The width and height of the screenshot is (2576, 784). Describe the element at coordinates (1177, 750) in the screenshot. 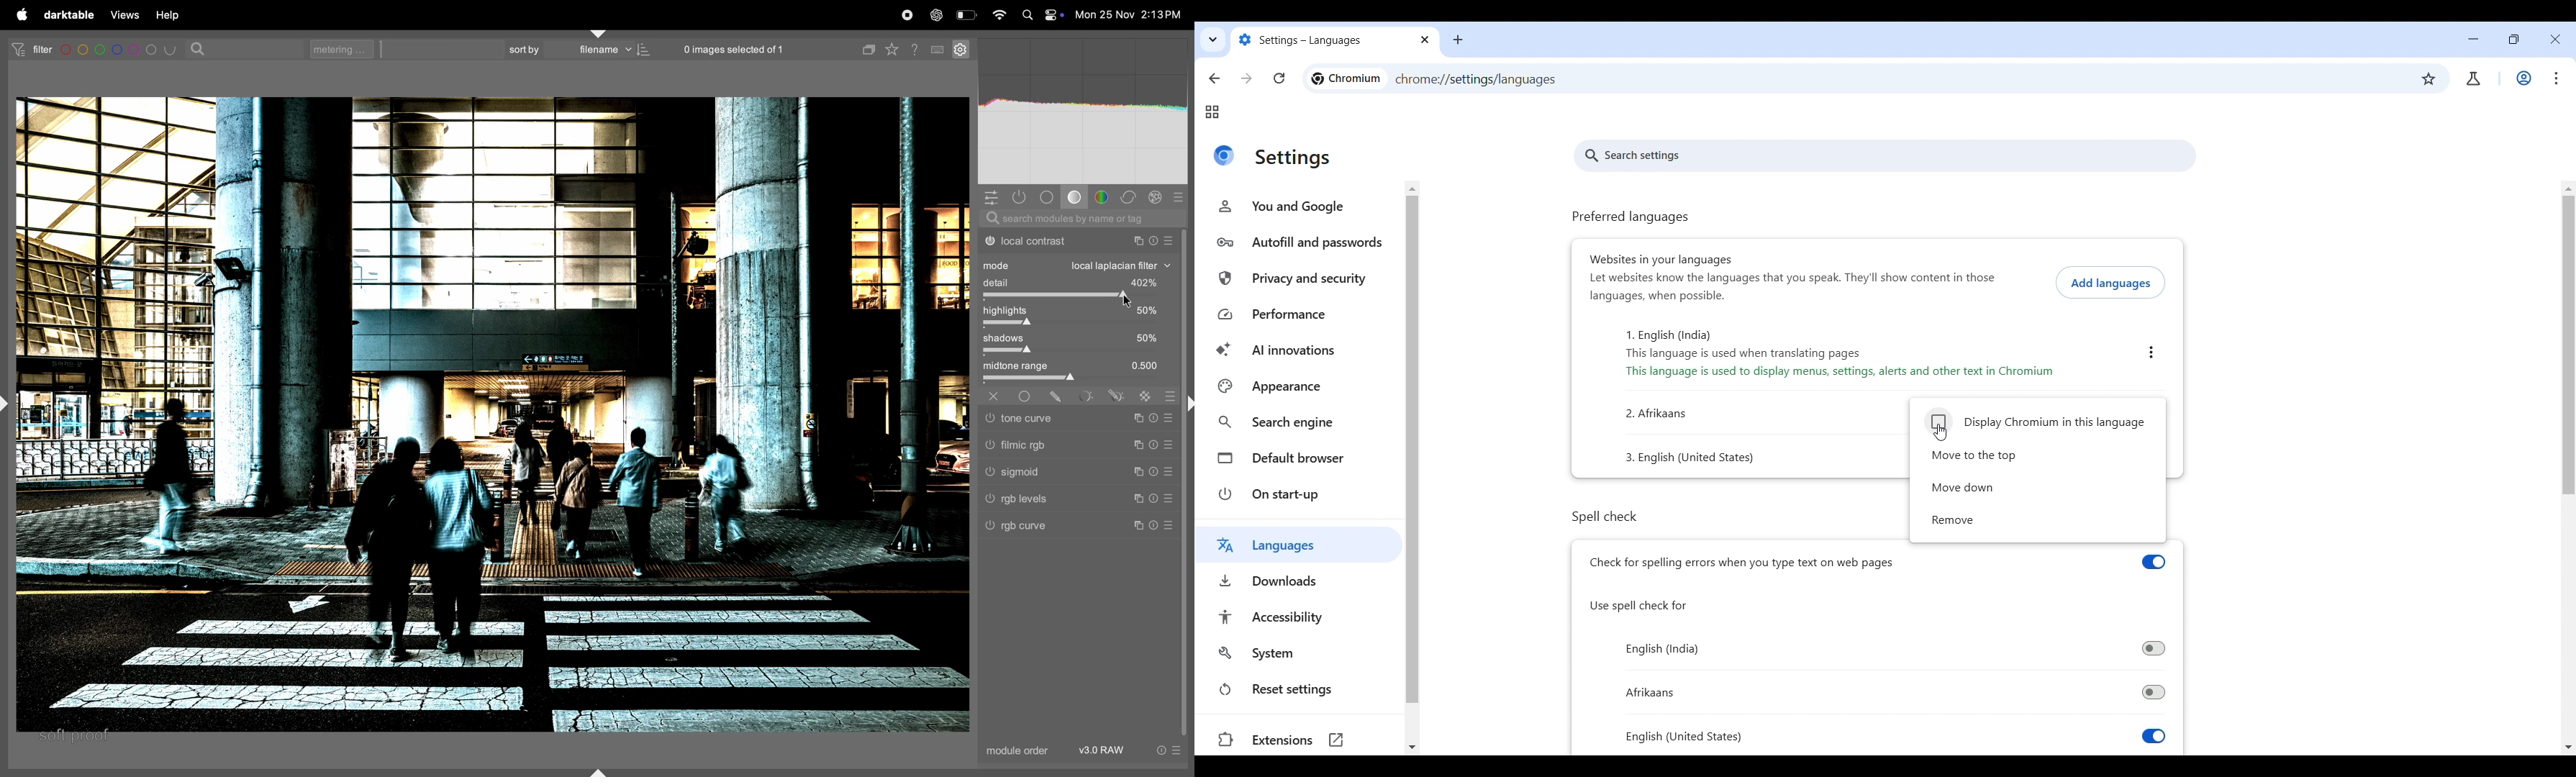

I see `preset` at that location.